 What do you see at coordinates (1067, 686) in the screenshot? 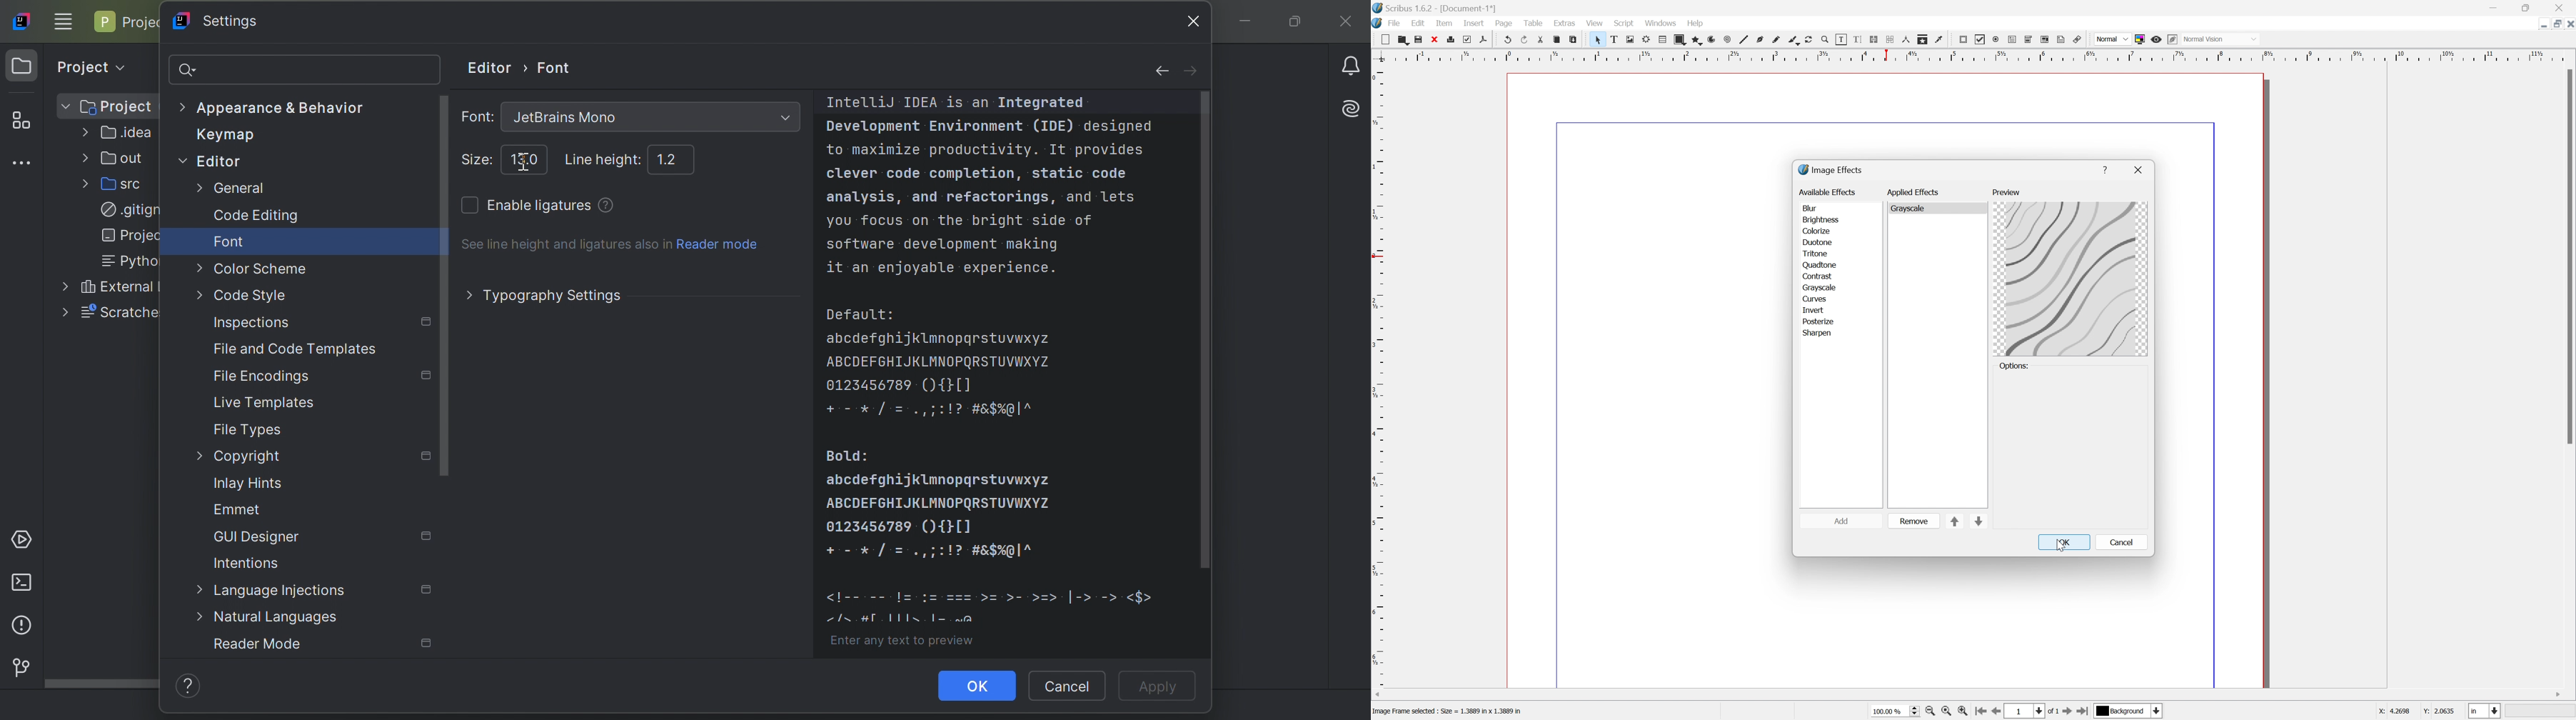
I see `Cancel` at bounding box center [1067, 686].